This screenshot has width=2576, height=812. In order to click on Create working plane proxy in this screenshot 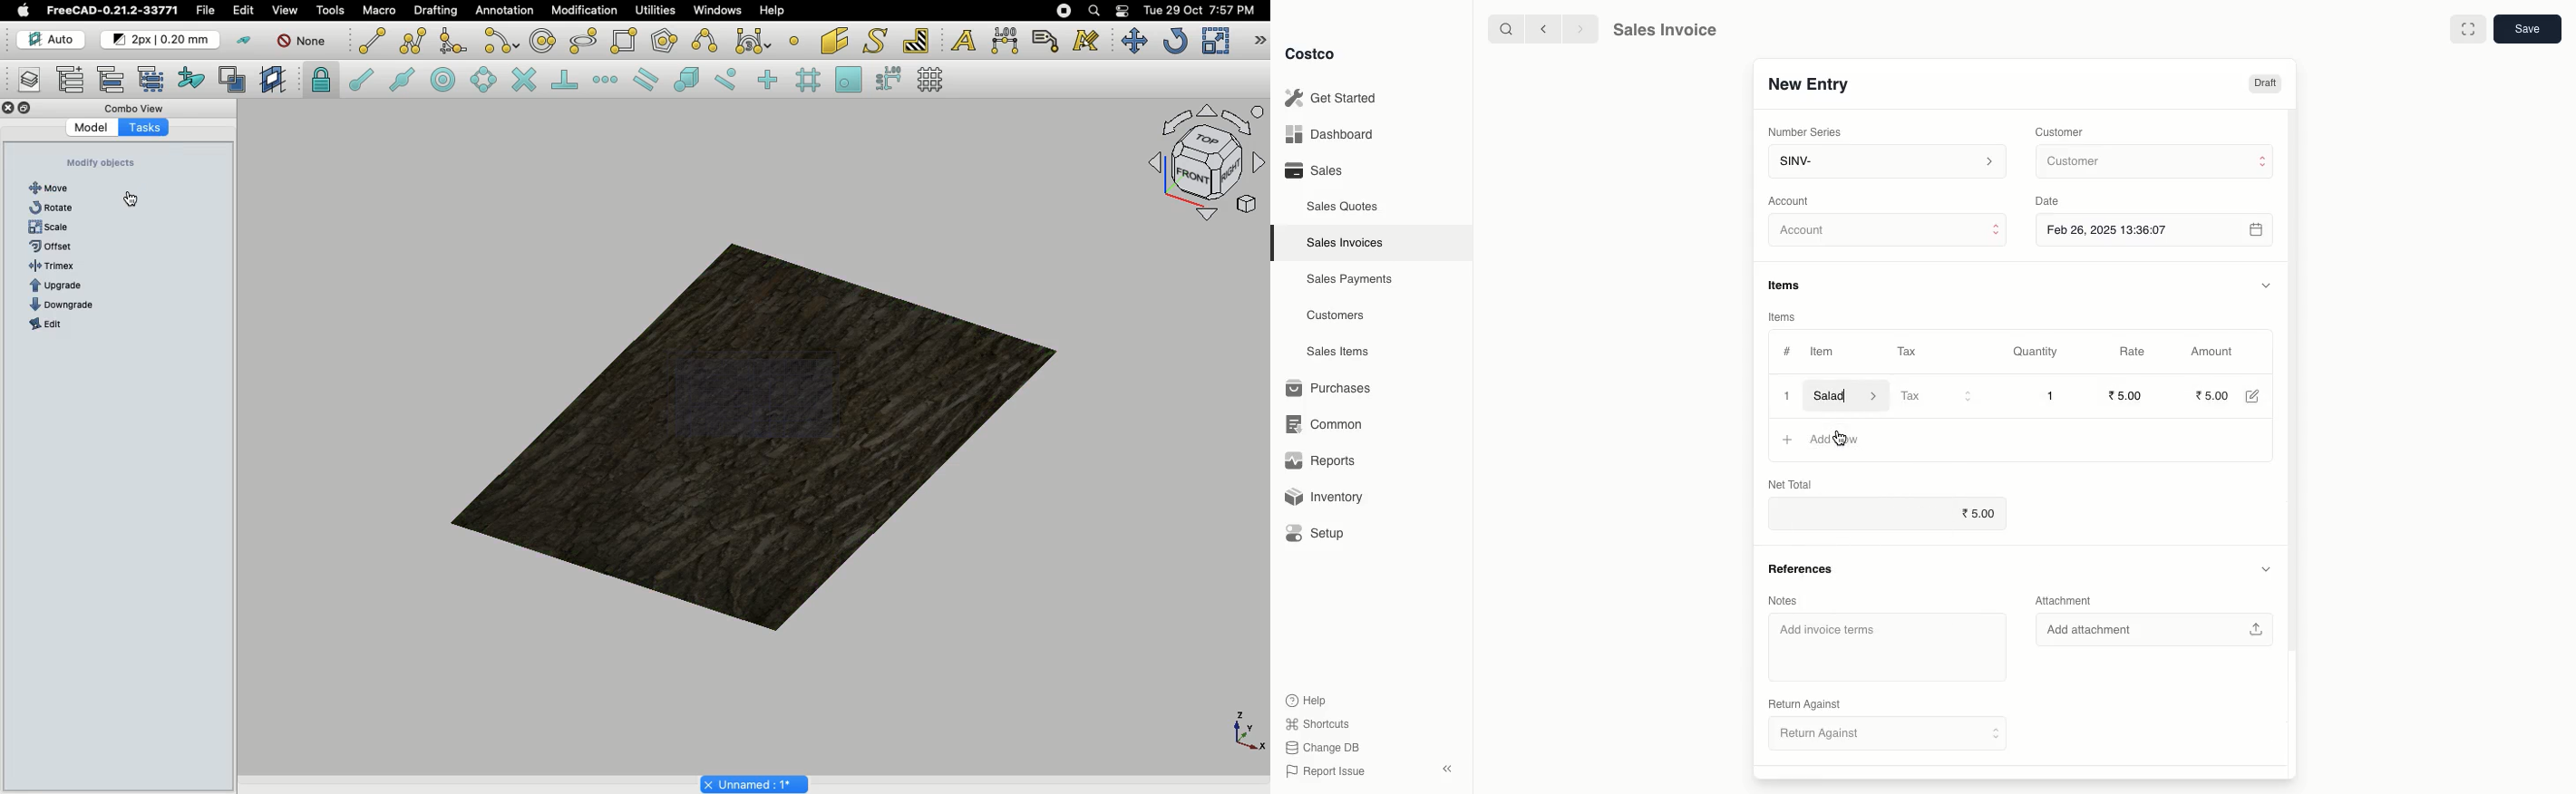, I will do `click(236, 80)`.